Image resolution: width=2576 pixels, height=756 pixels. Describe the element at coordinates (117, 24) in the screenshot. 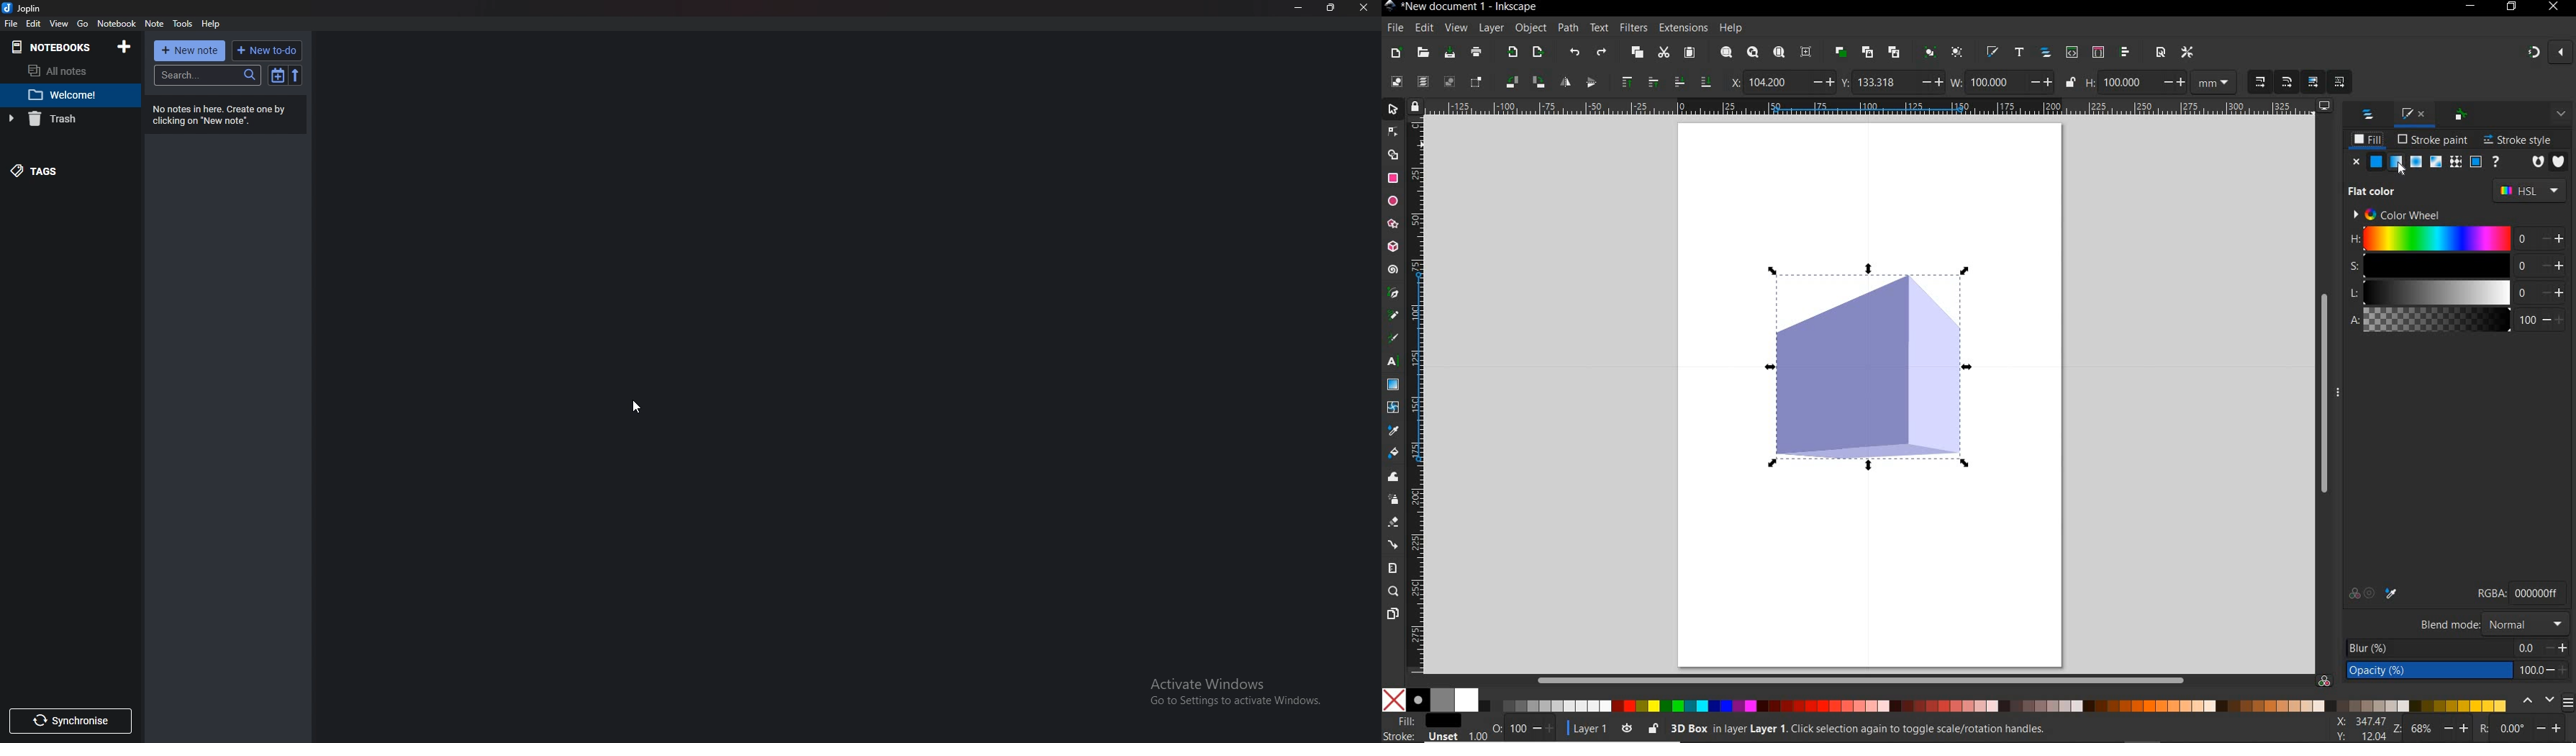

I see `Notebook` at that location.